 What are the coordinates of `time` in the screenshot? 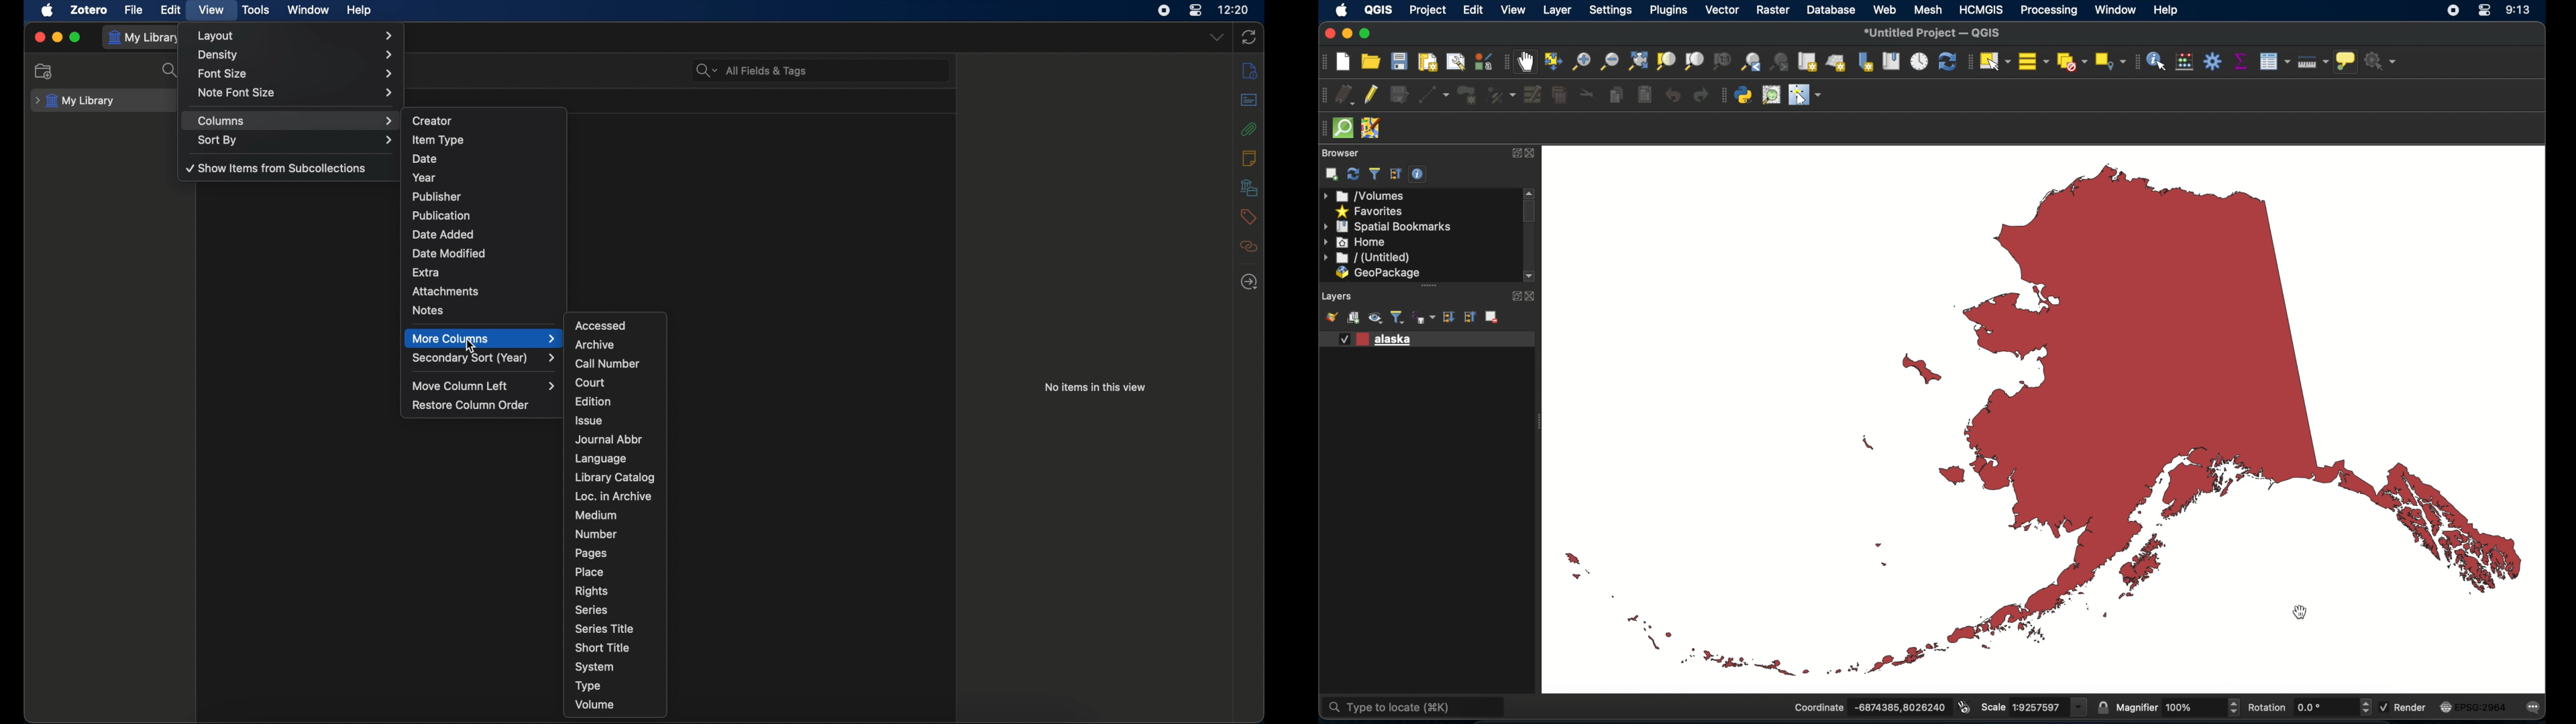 It's located at (1234, 9).